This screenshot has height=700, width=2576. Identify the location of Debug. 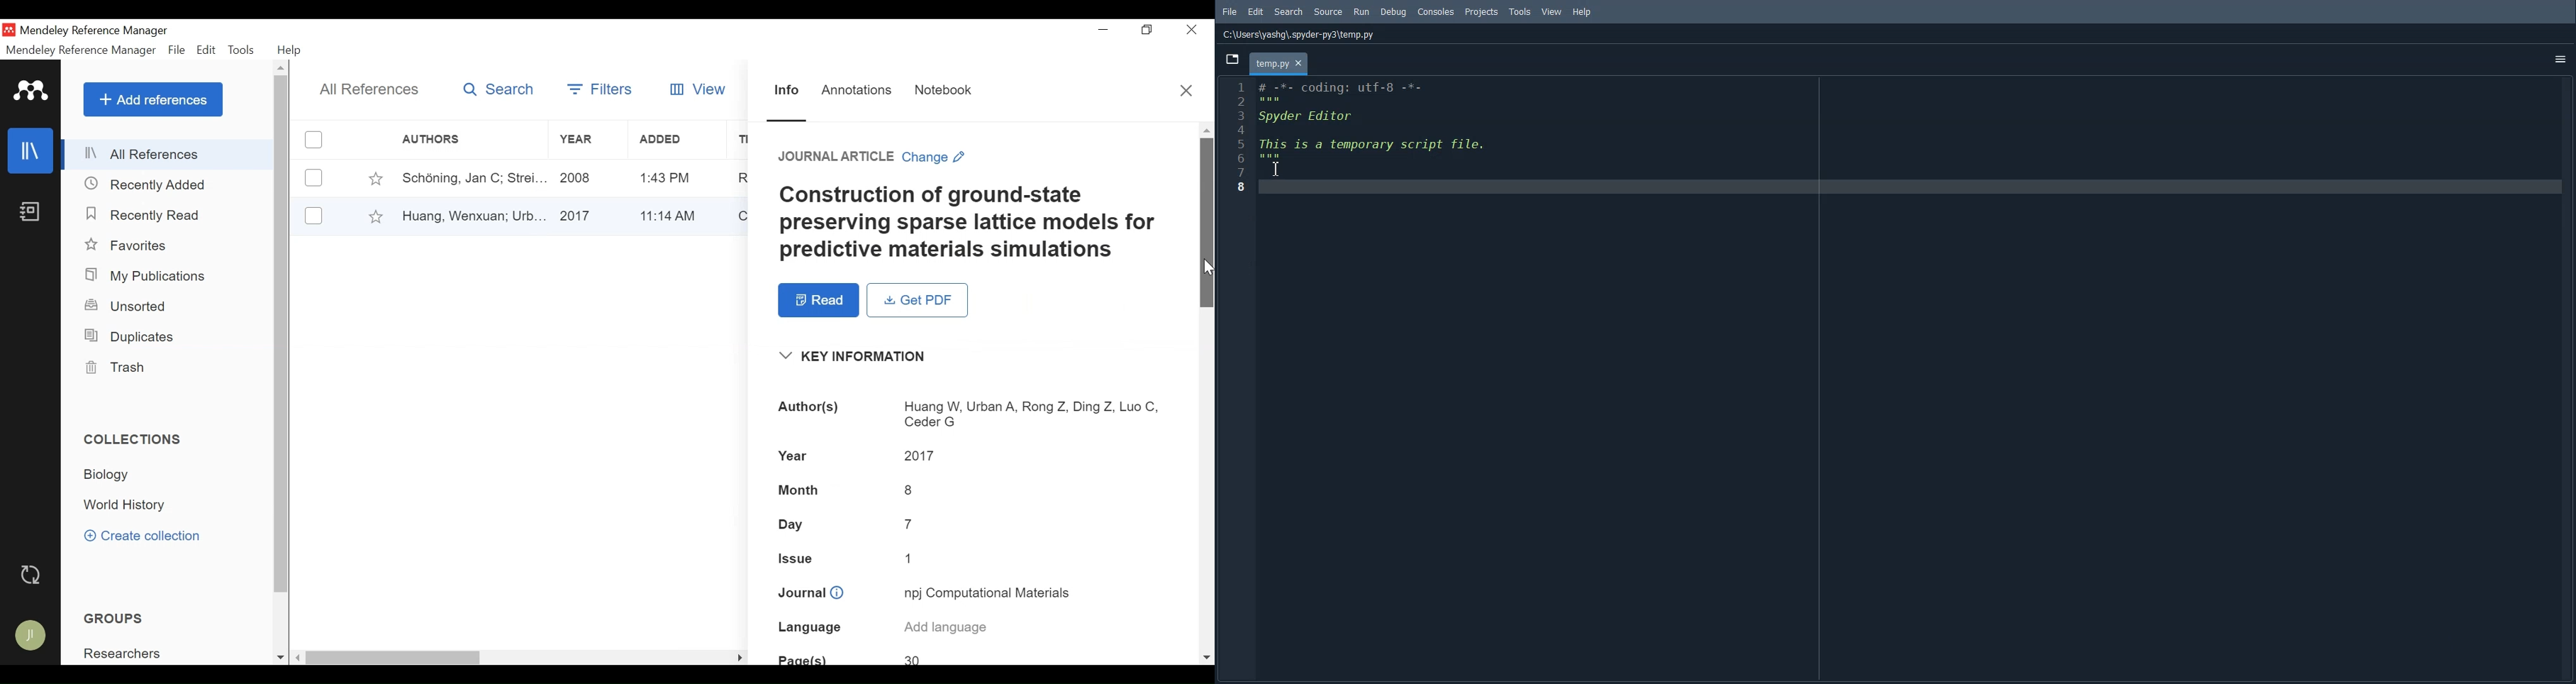
(1397, 13).